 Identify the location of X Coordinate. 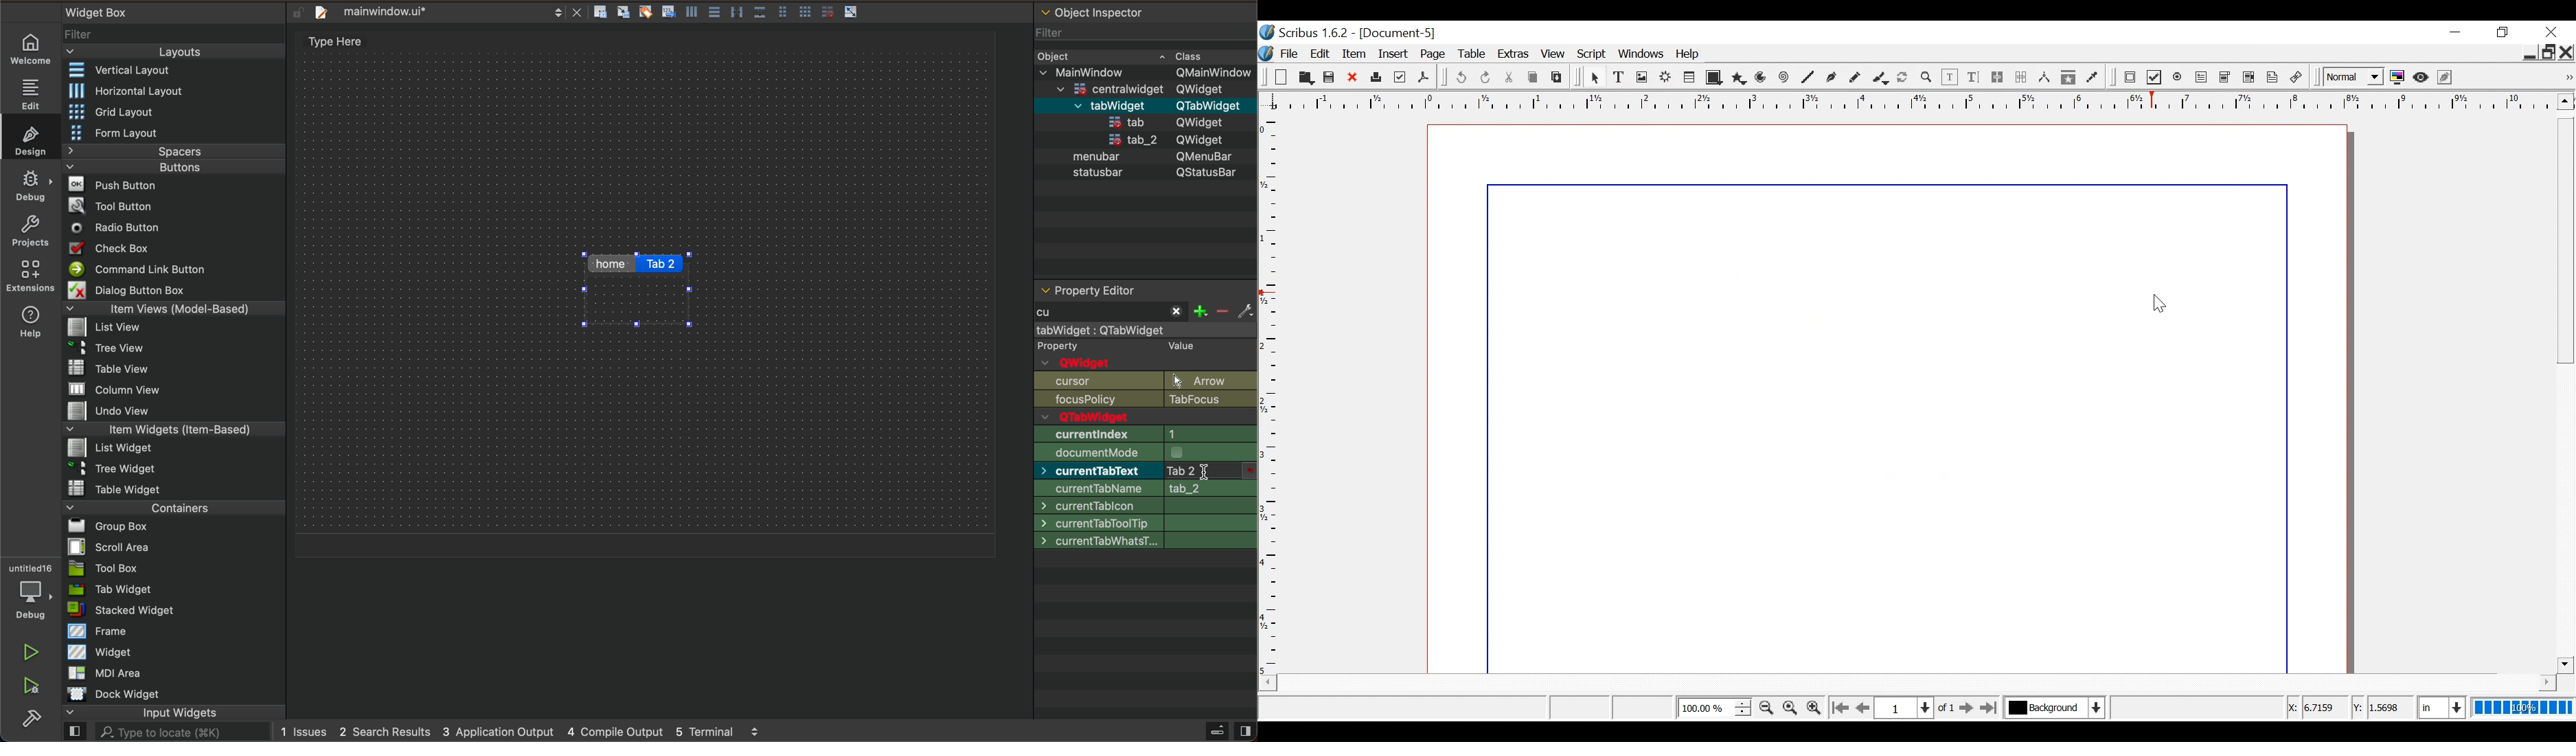
(2318, 708).